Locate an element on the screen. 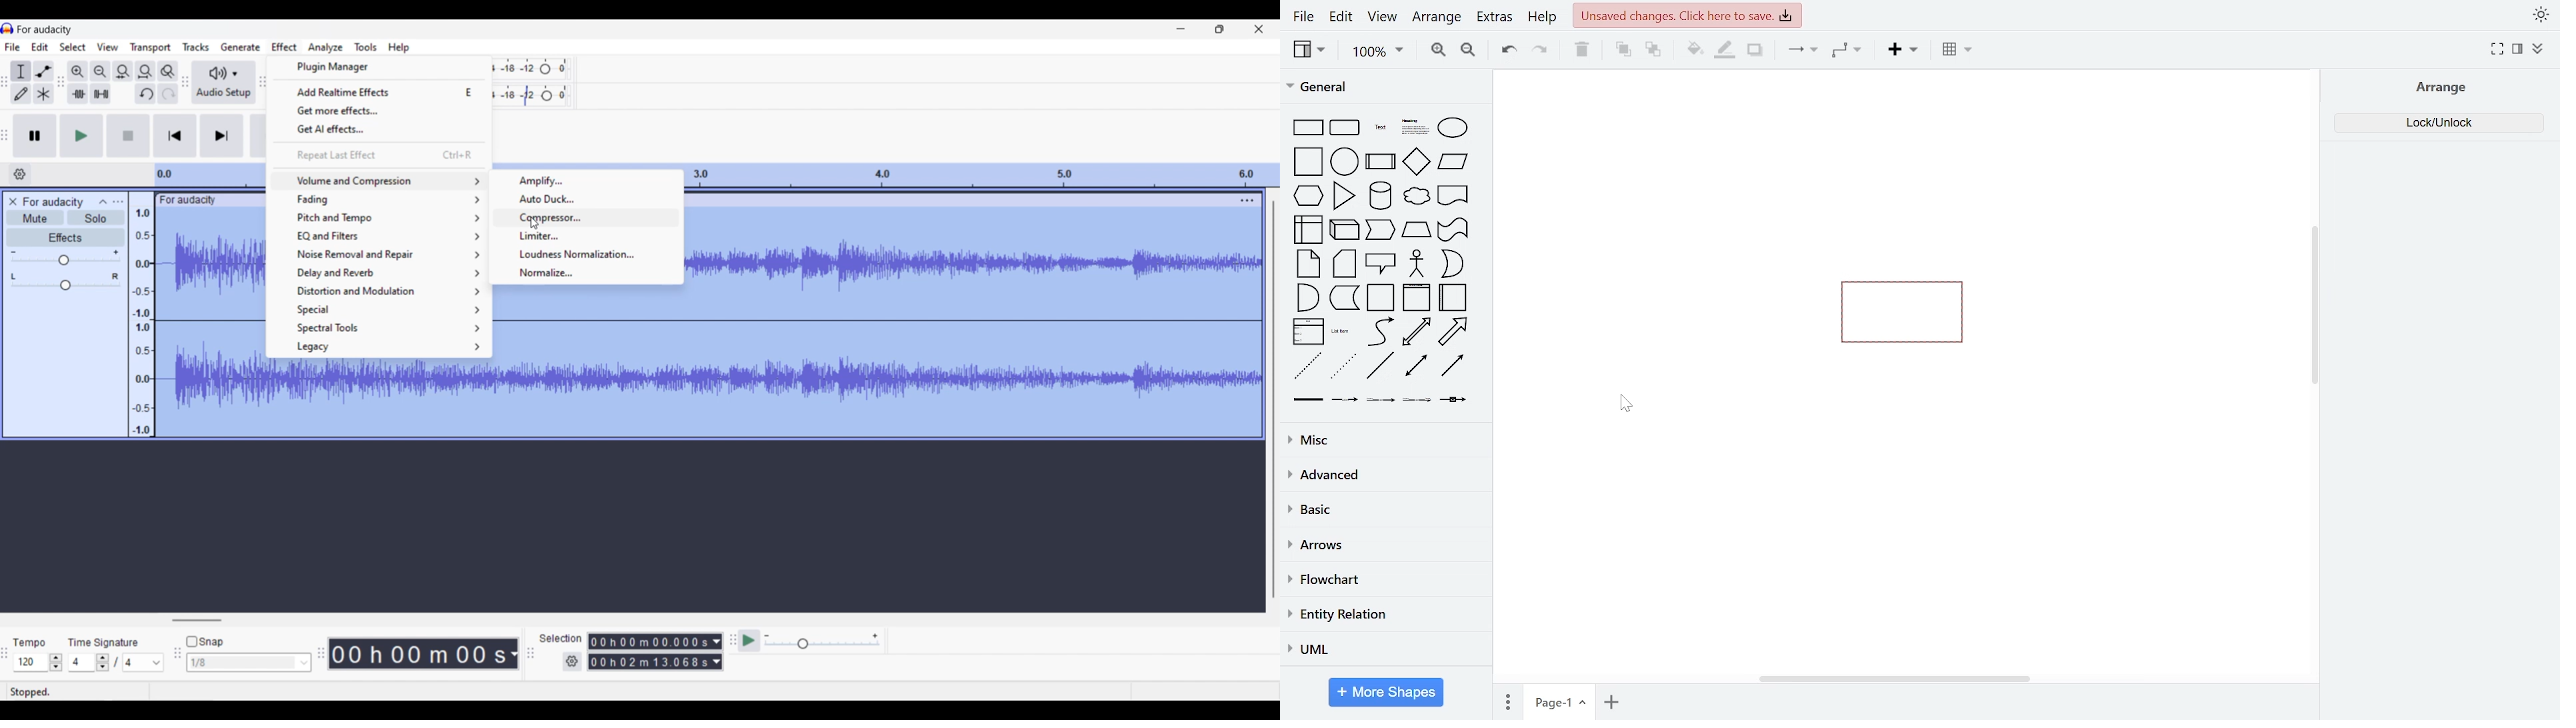 The width and height of the screenshot is (2576, 728). dotted line is located at coordinates (1346, 365).